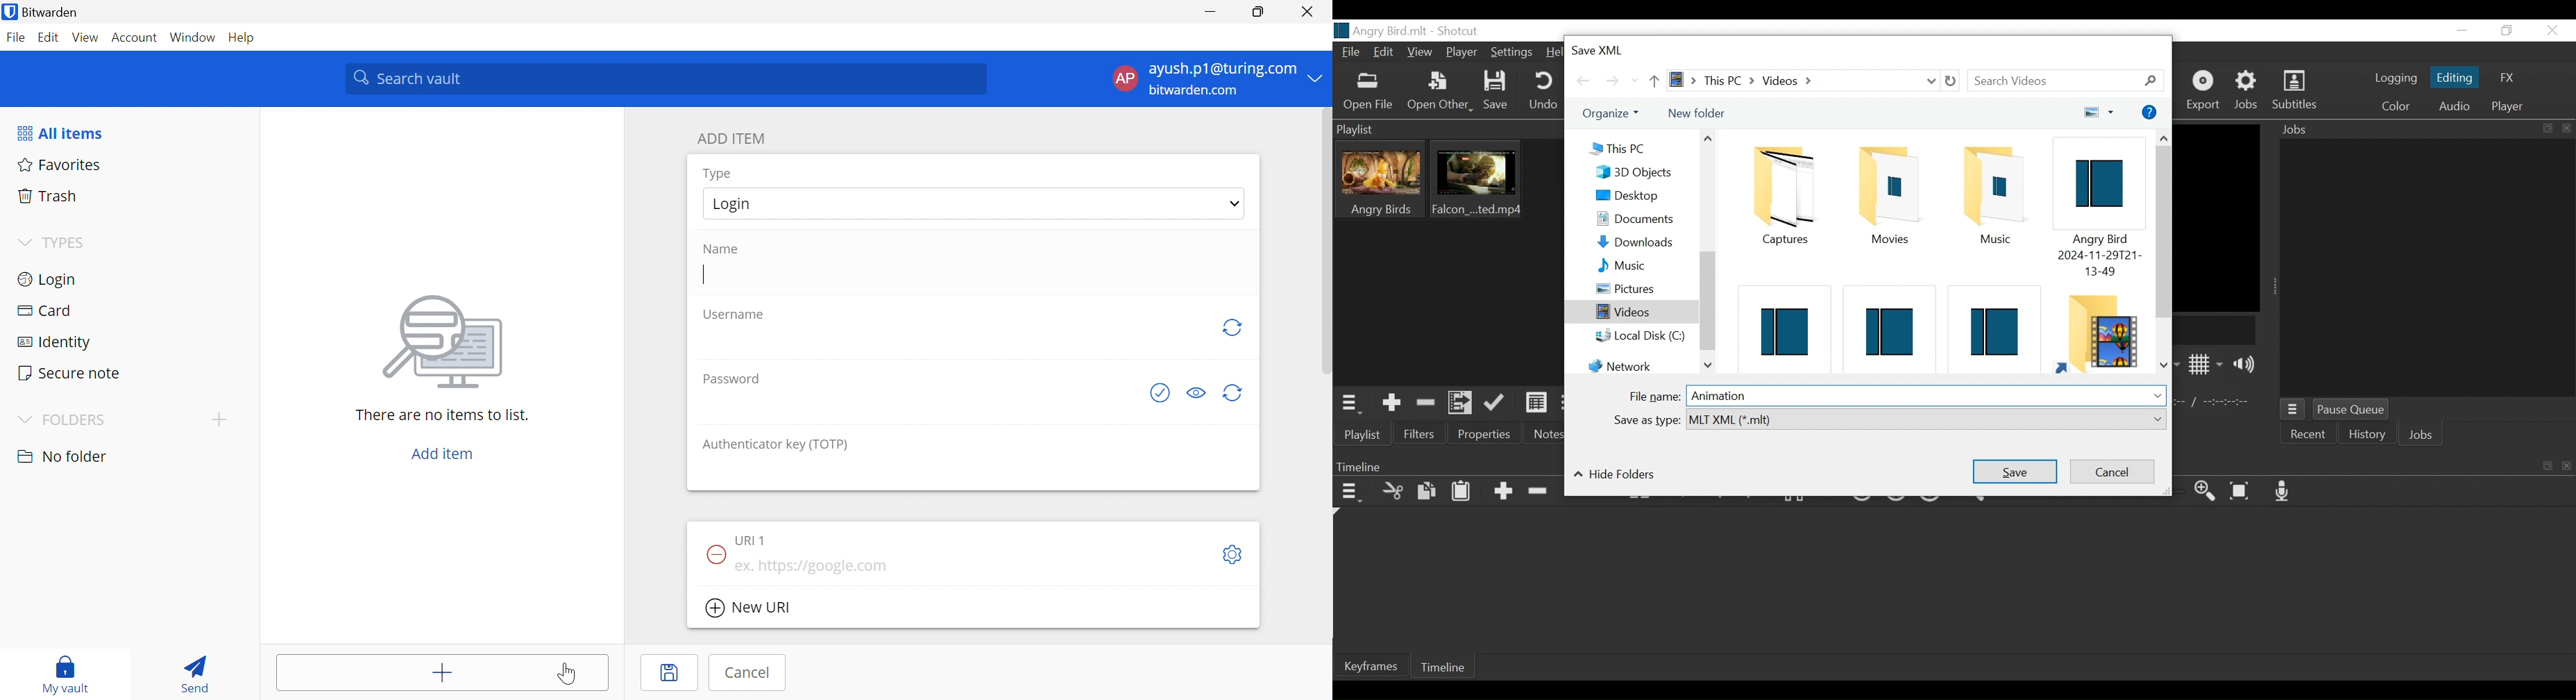  I want to click on Folder, so click(1780, 195).